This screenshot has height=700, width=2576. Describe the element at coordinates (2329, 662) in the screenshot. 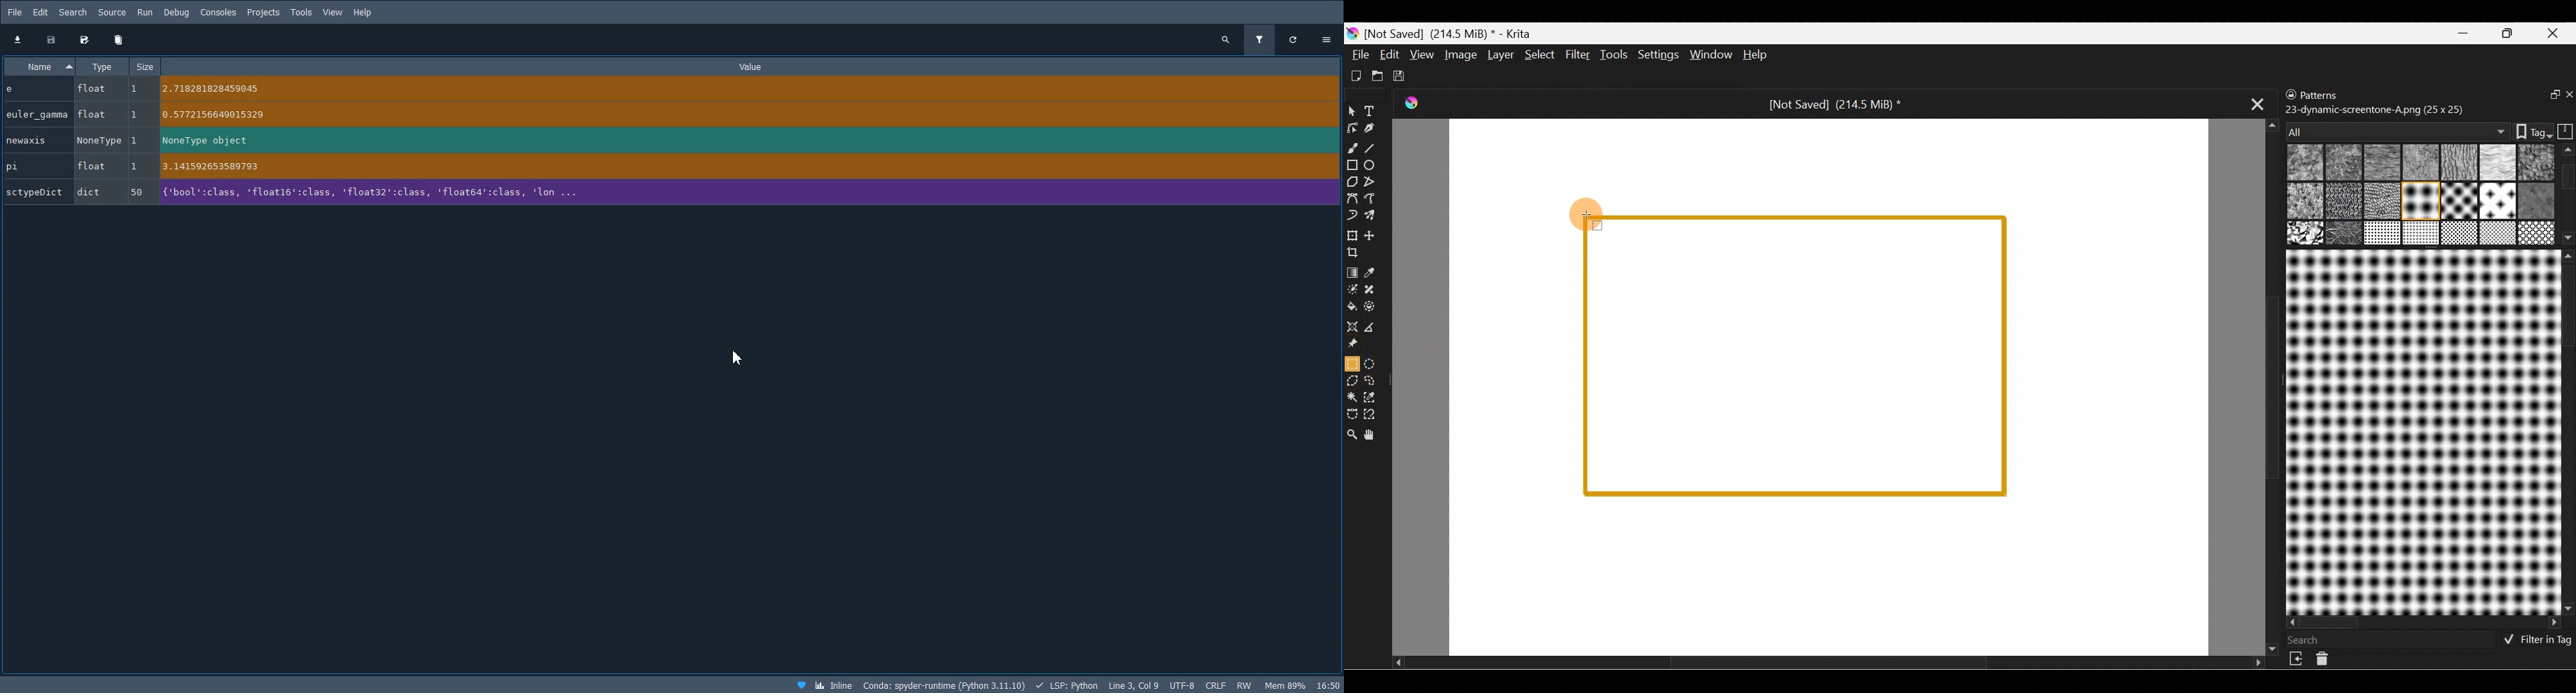

I see `Delete resource` at that location.